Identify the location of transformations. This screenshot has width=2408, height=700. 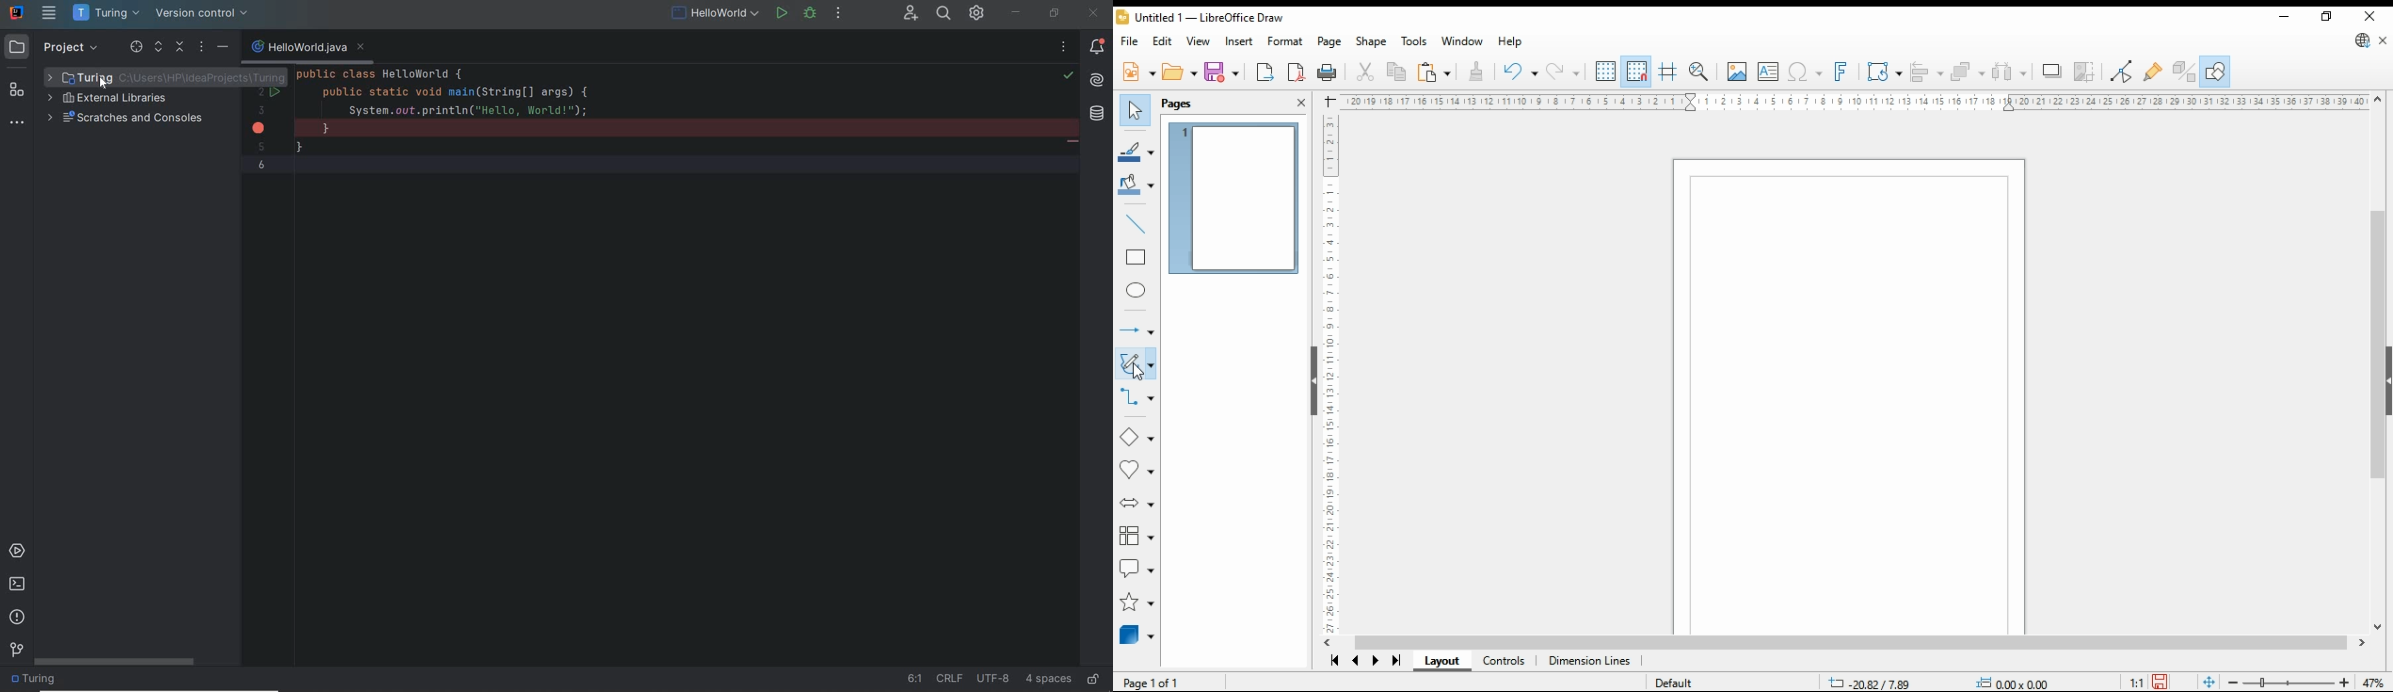
(1883, 72).